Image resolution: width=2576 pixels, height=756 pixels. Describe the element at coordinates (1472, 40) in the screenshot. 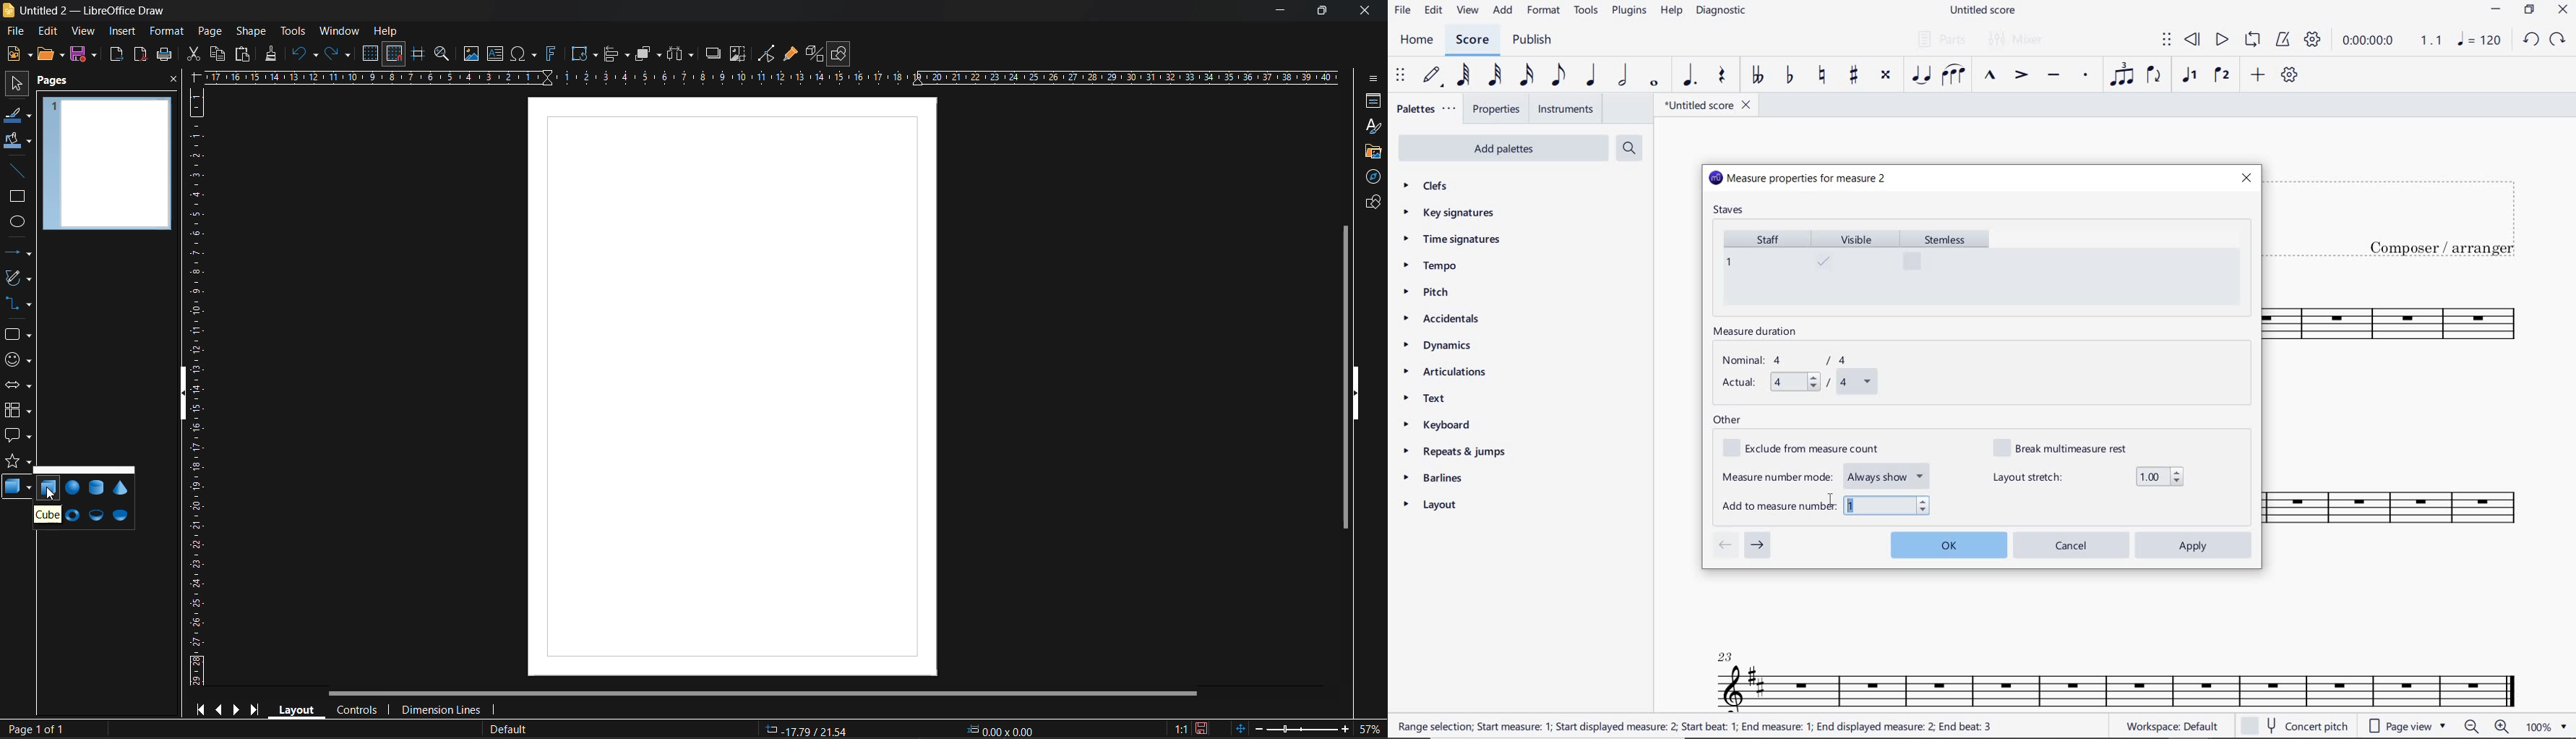

I see `SCORE` at that location.